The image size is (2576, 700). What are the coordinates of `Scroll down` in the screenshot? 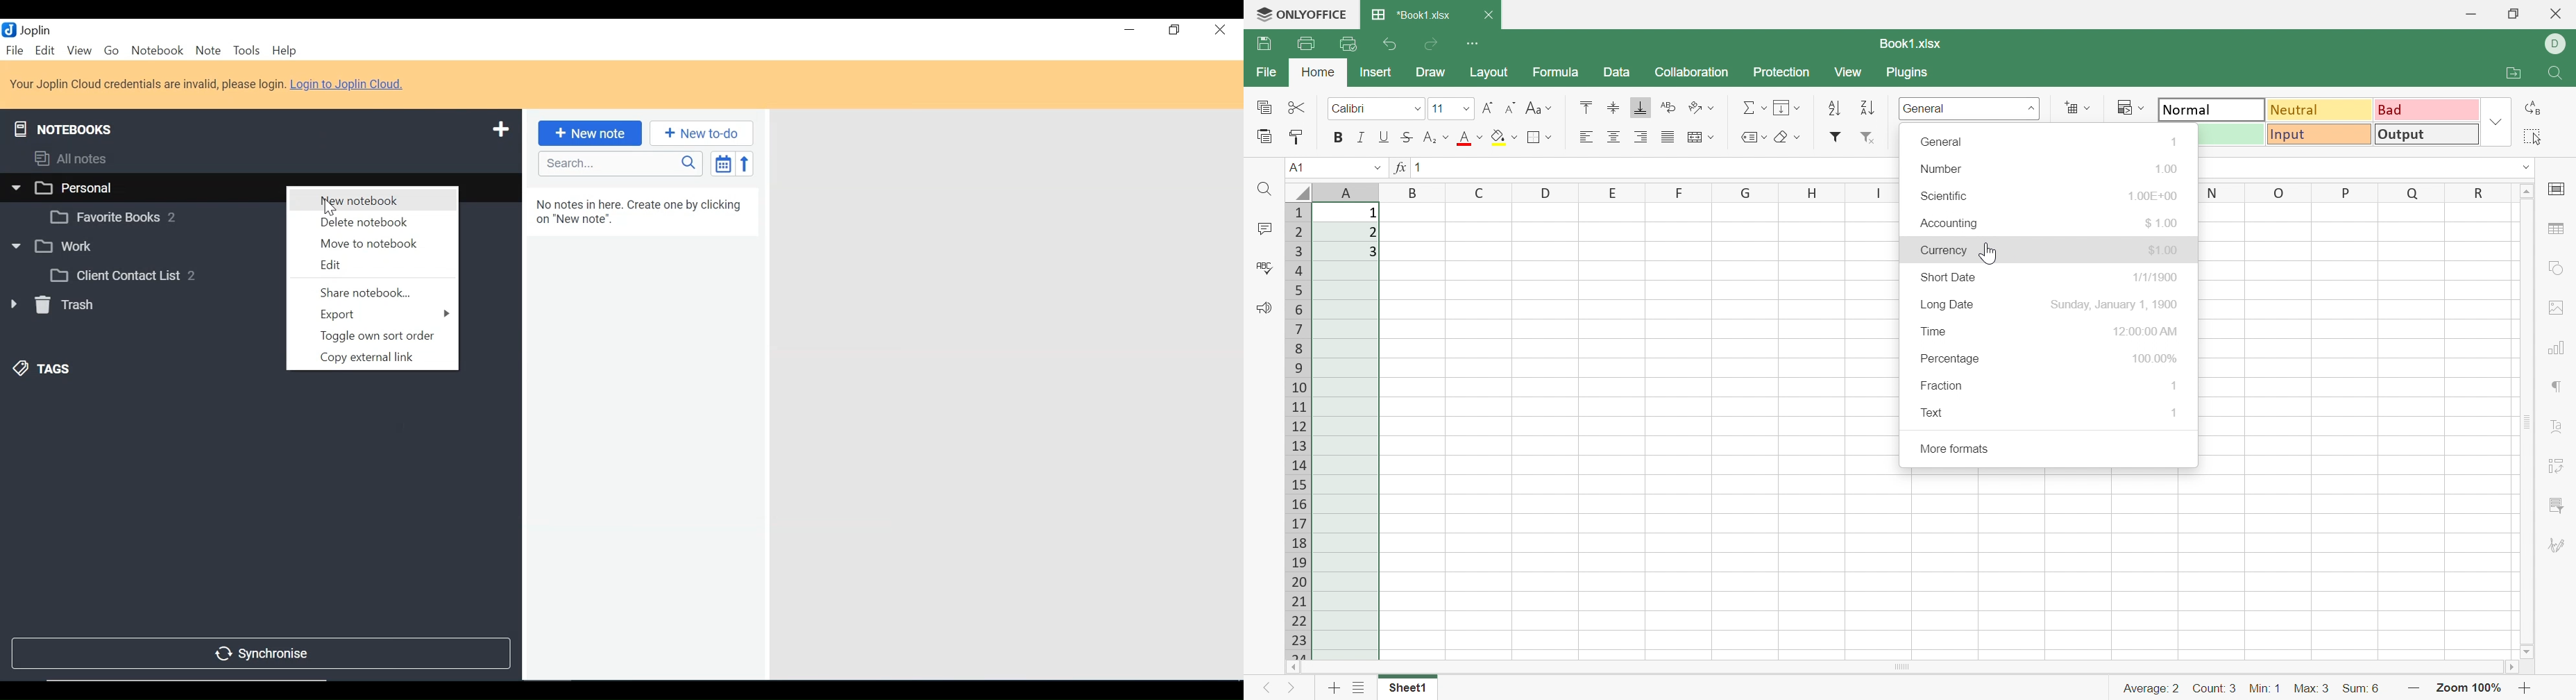 It's located at (2527, 653).